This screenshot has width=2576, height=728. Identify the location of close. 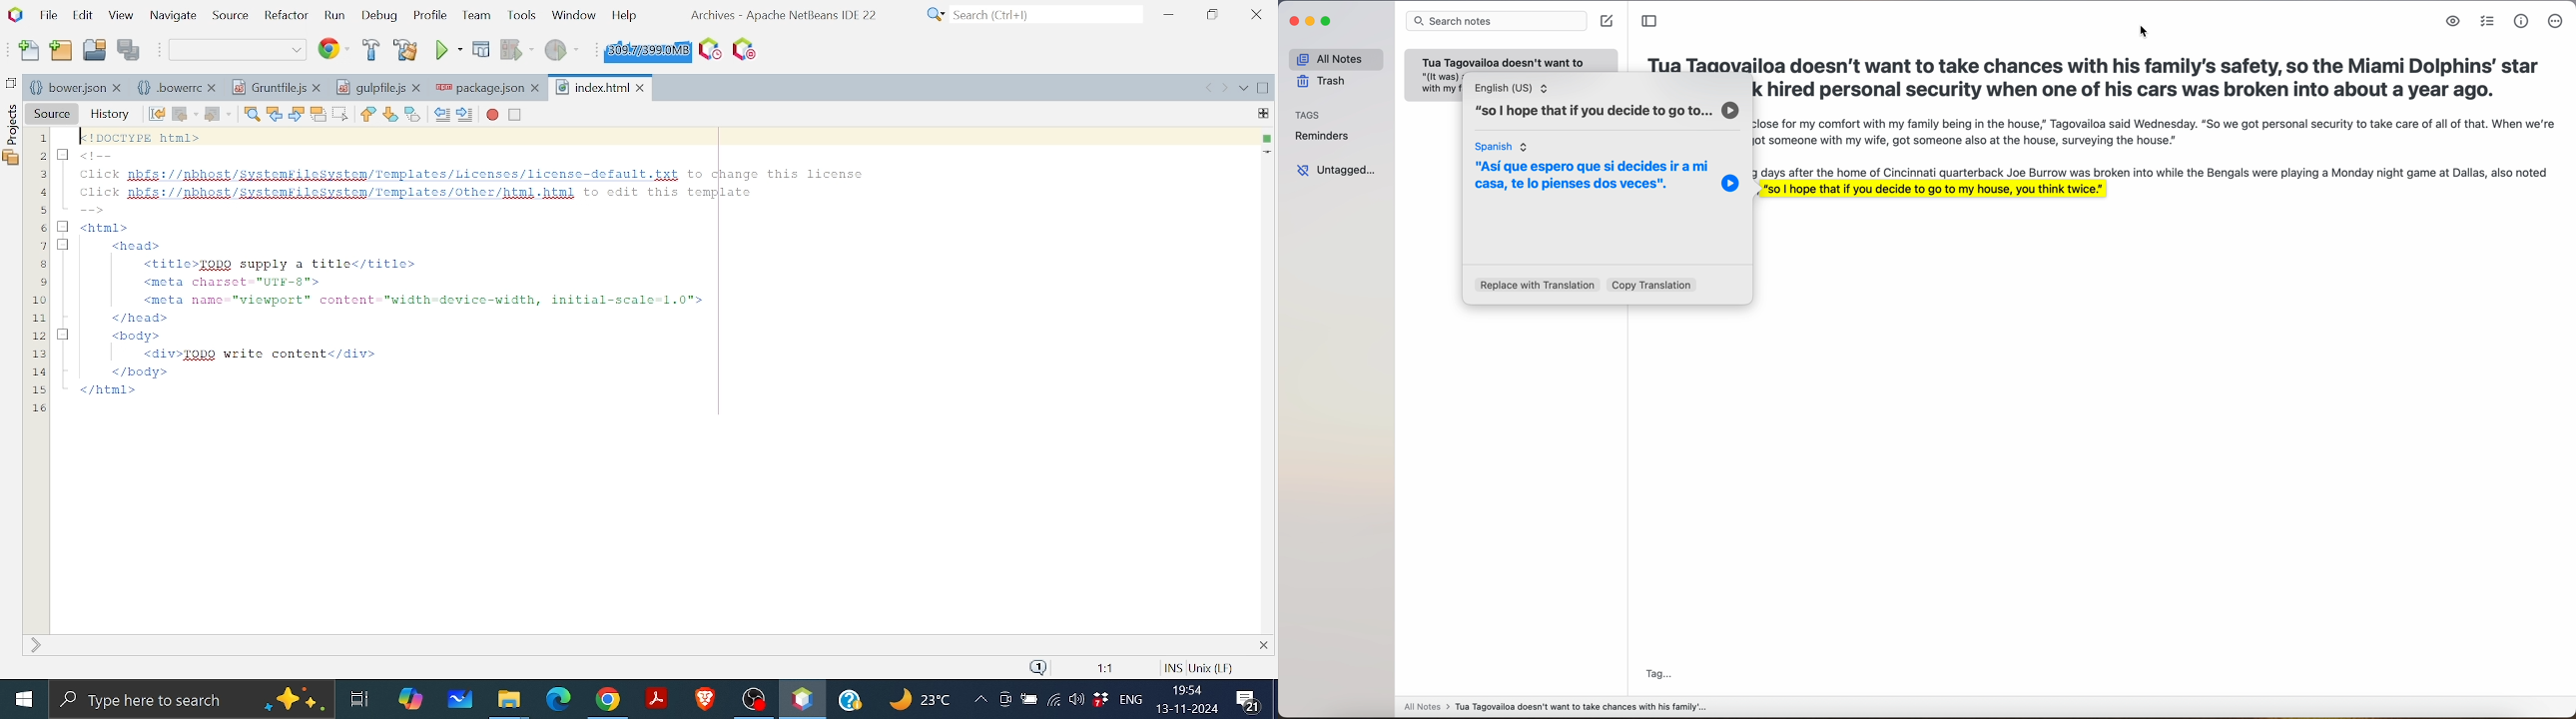
(118, 87).